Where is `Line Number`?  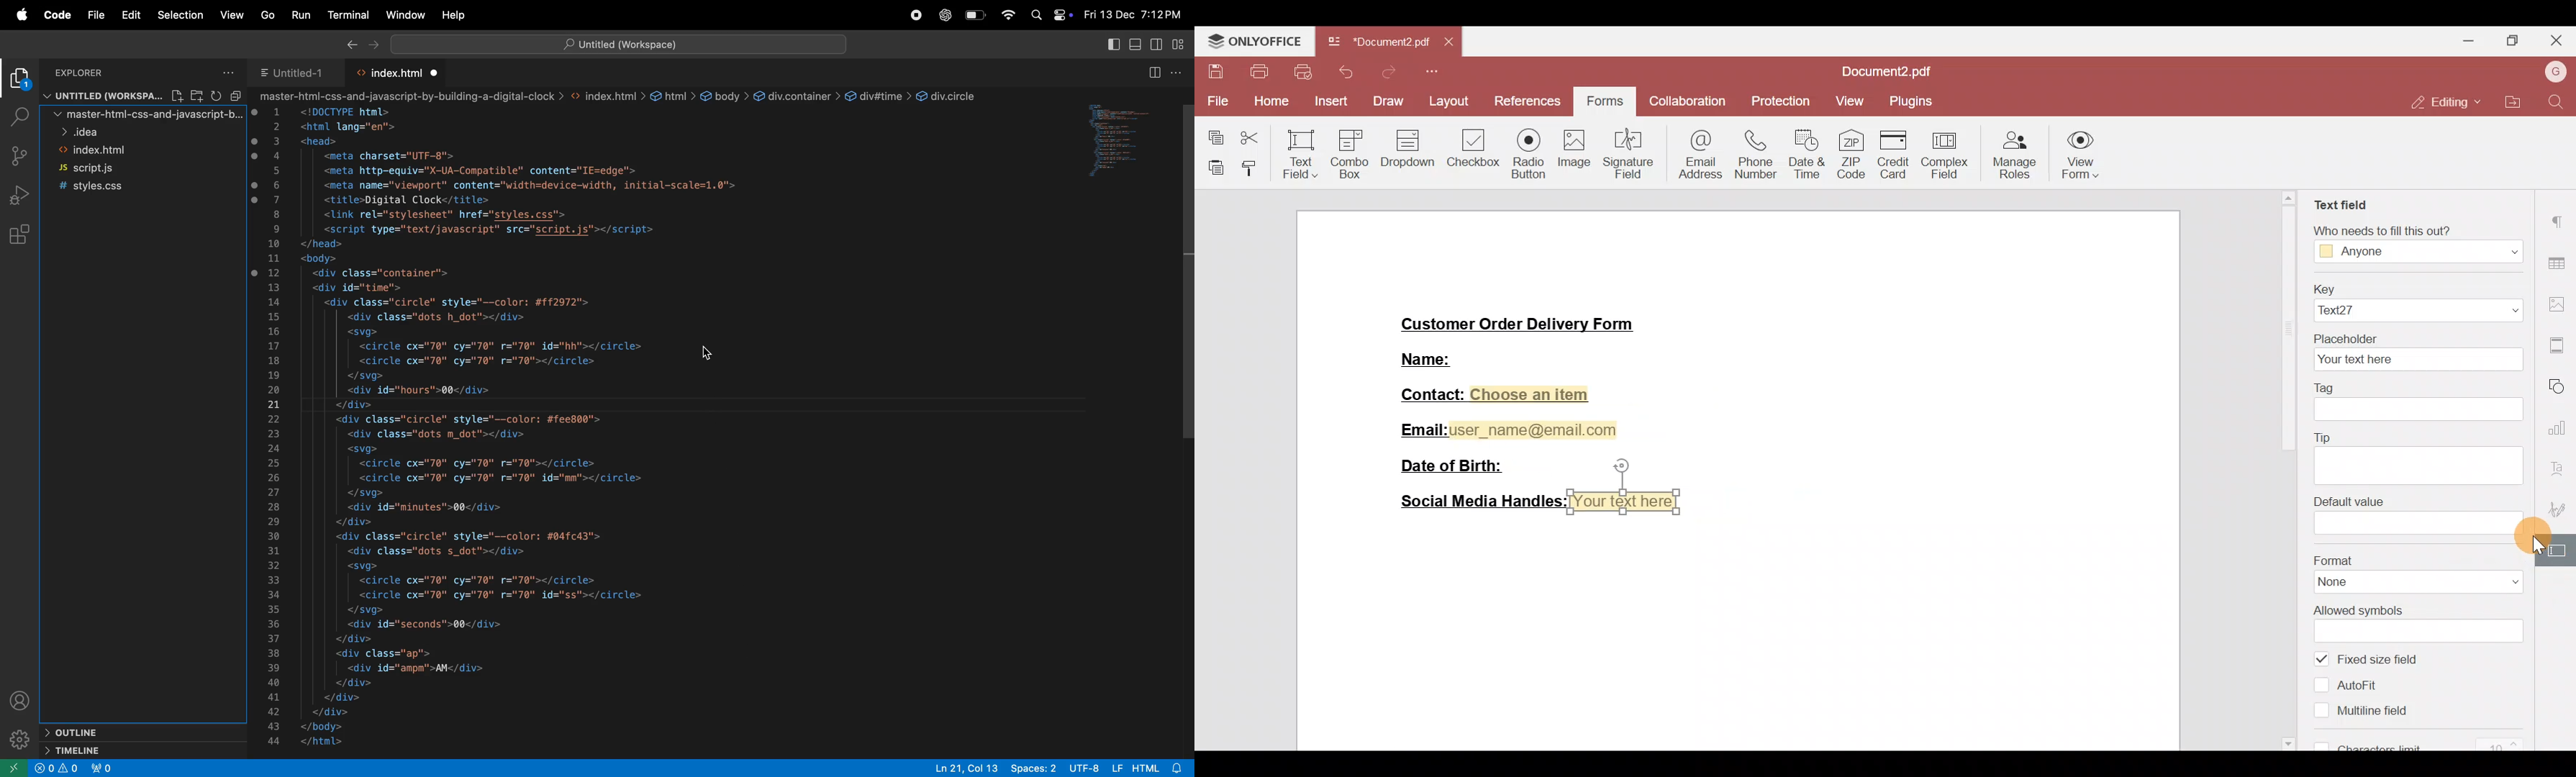 Line Number is located at coordinates (274, 428).